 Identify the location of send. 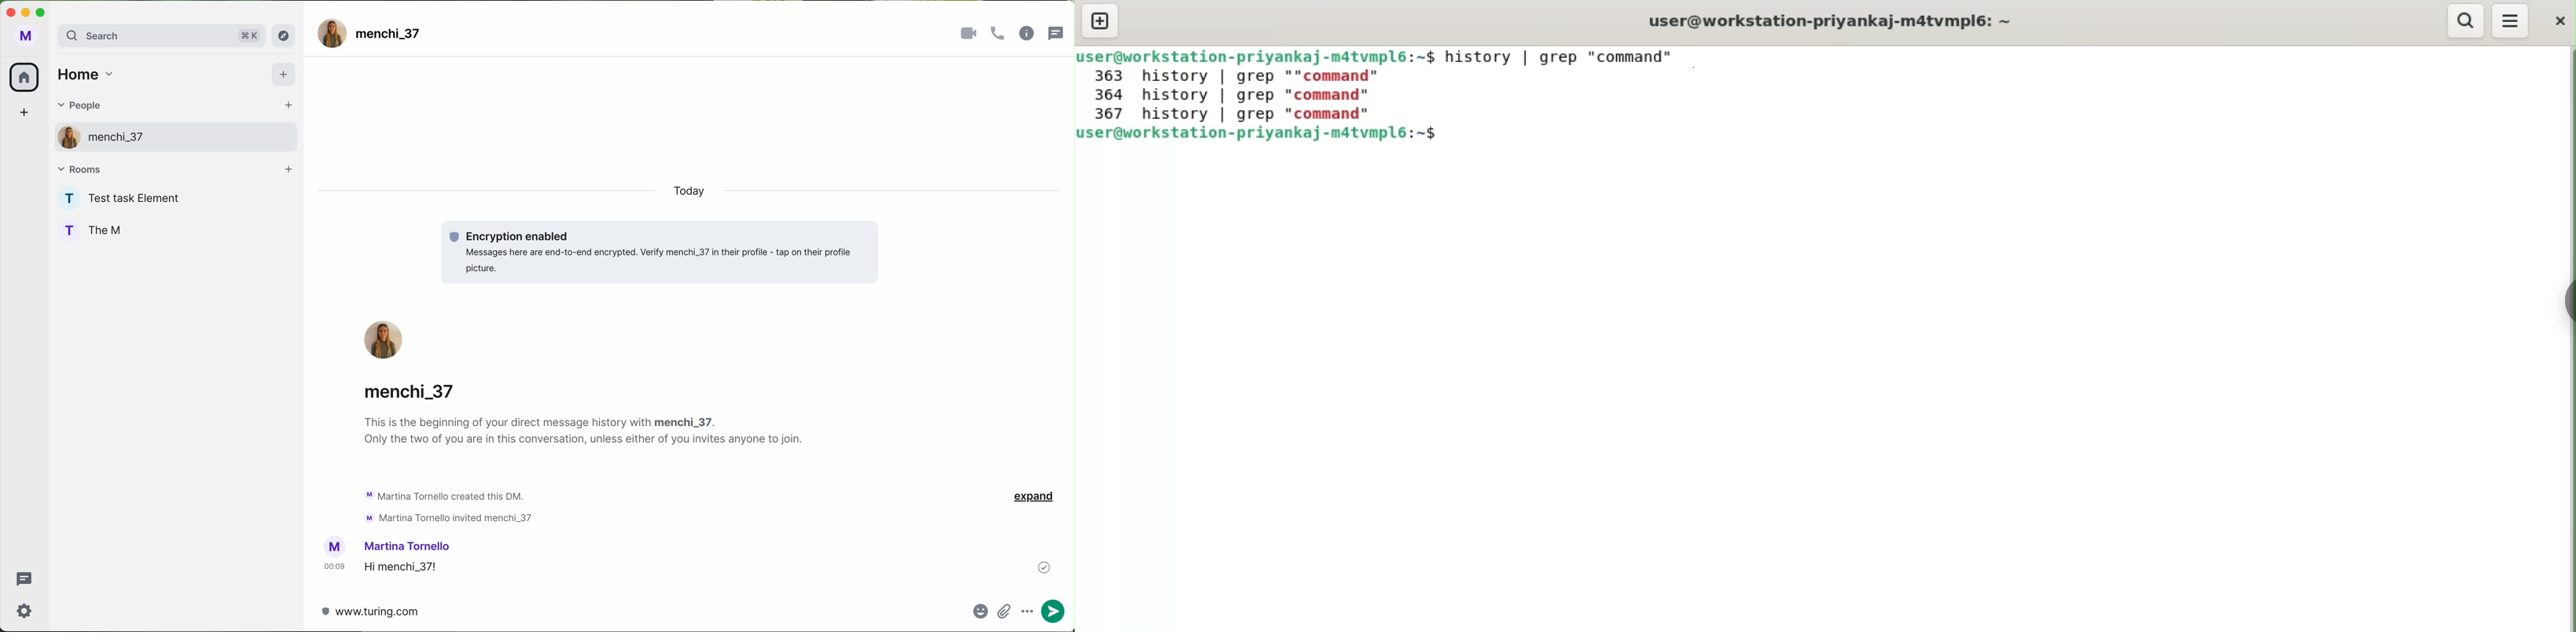
(1058, 607).